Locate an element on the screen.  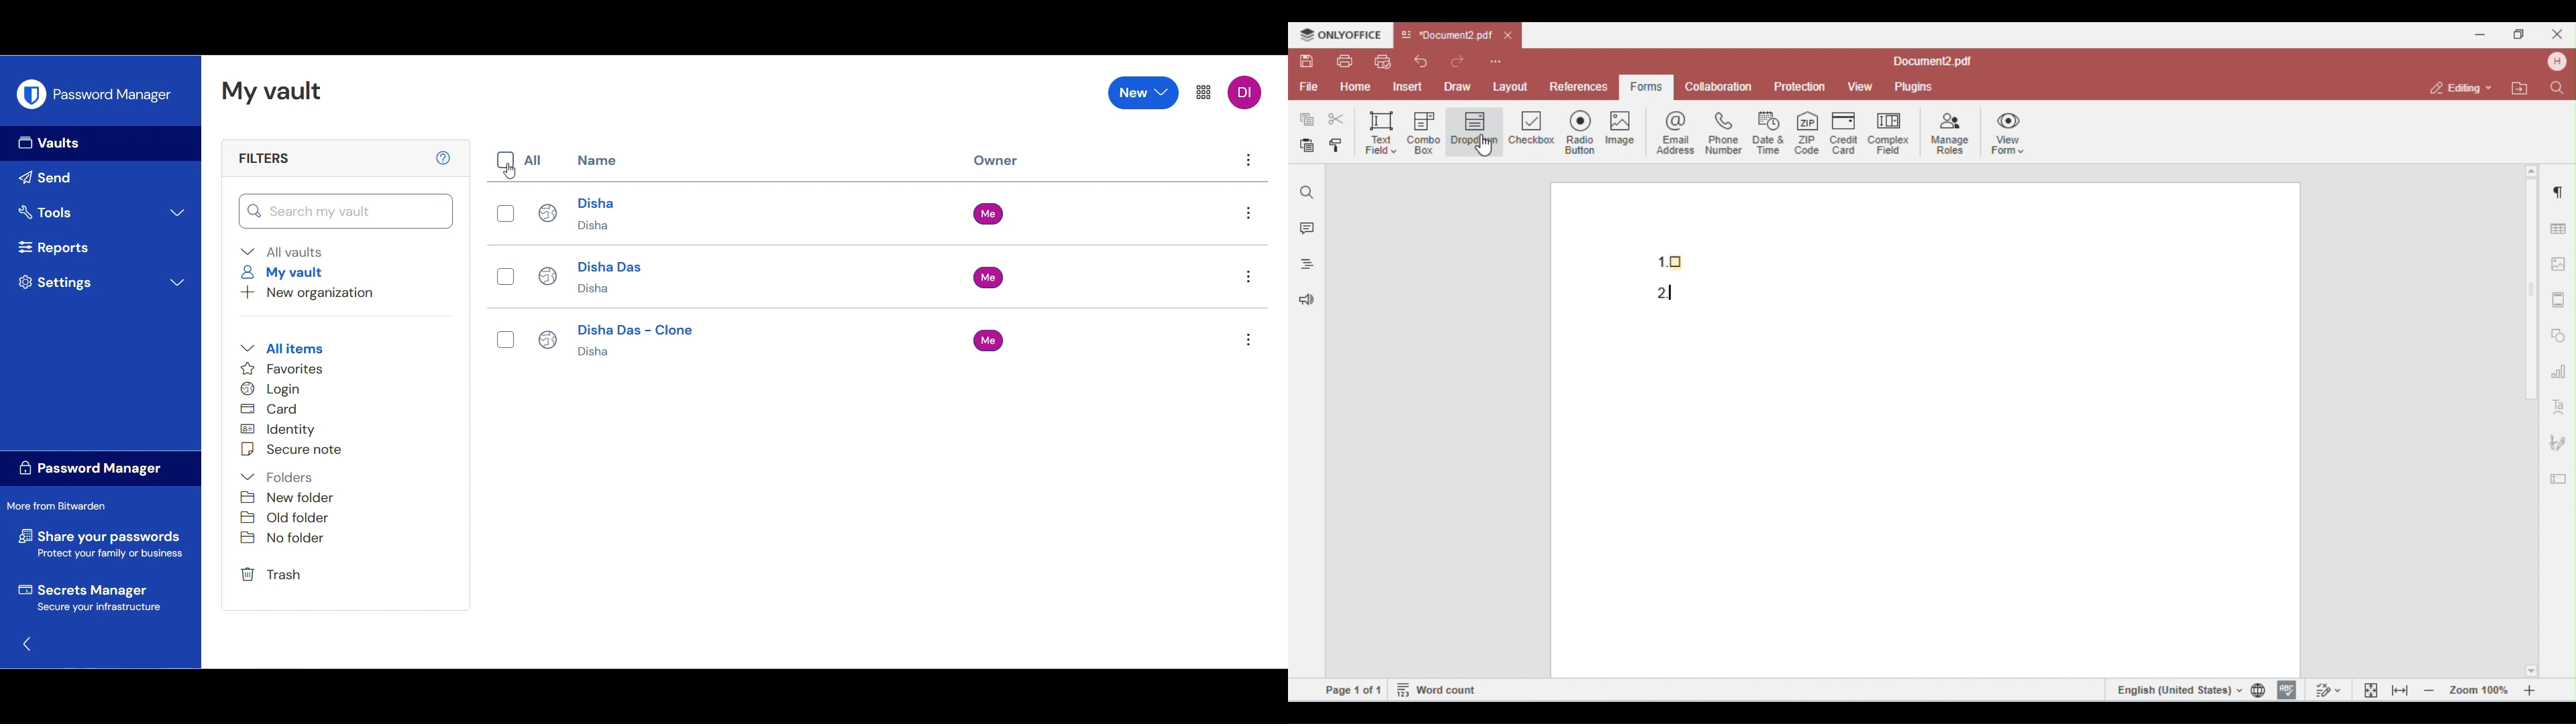
New options is located at coordinates (1144, 93).